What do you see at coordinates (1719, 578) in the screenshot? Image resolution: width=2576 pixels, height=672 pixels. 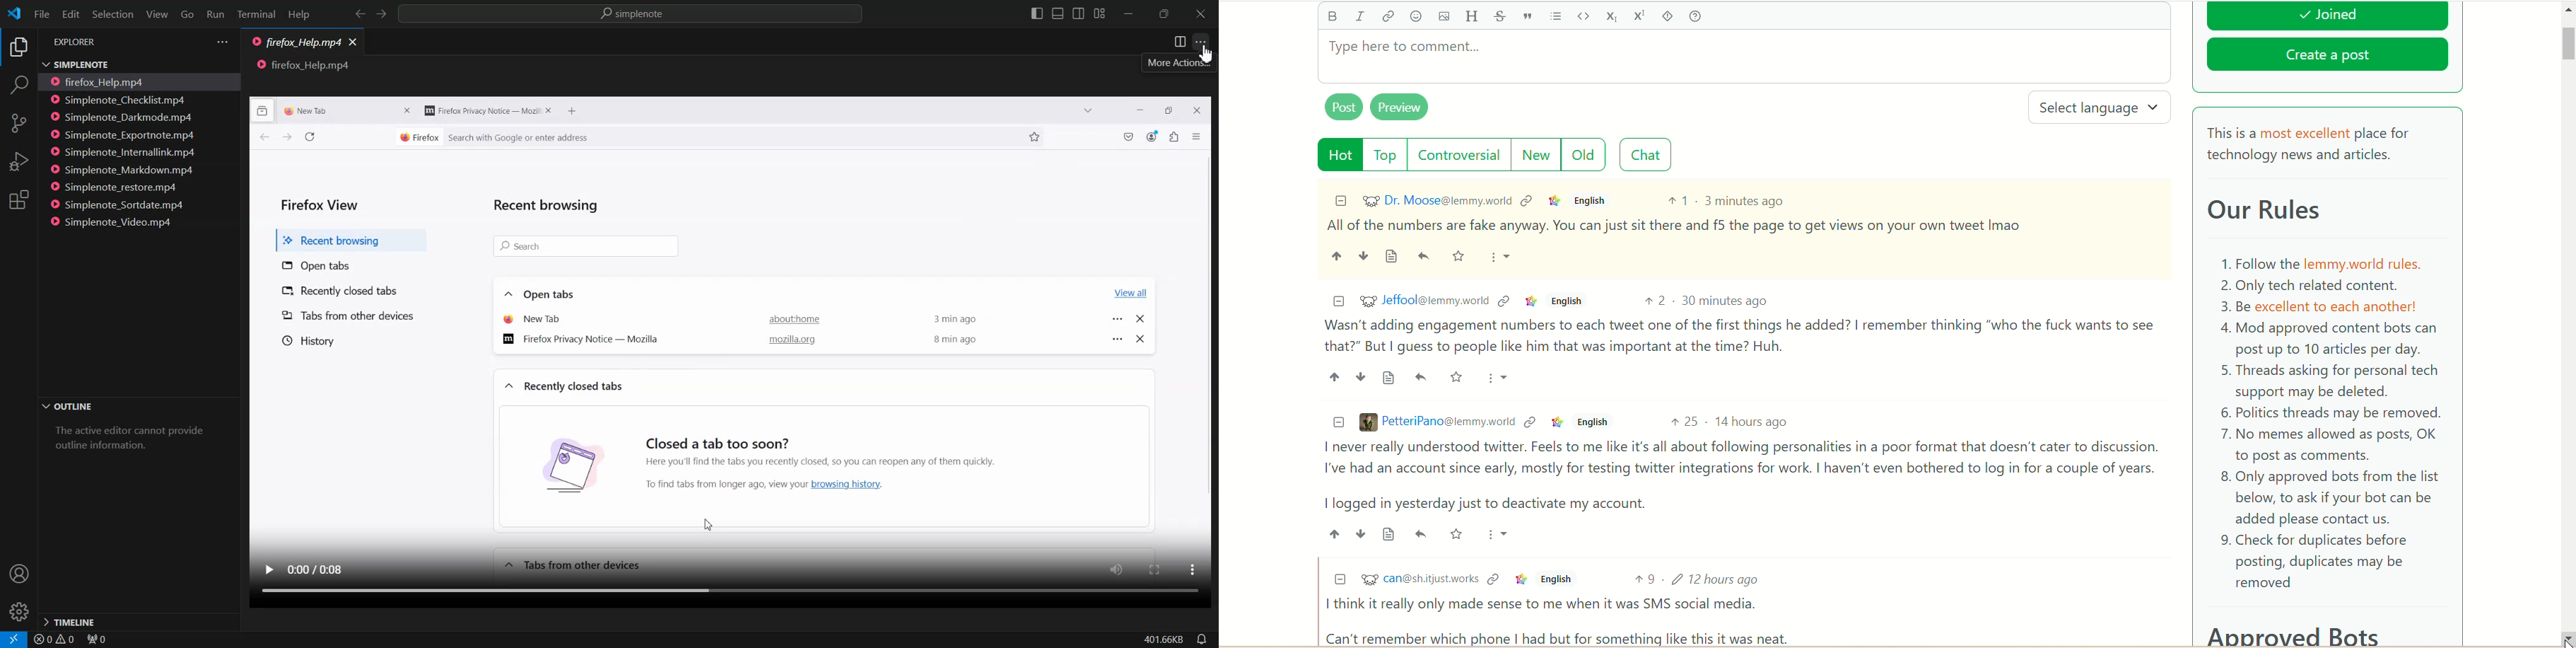 I see `12 hours ago` at bounding box center [1719, 578].